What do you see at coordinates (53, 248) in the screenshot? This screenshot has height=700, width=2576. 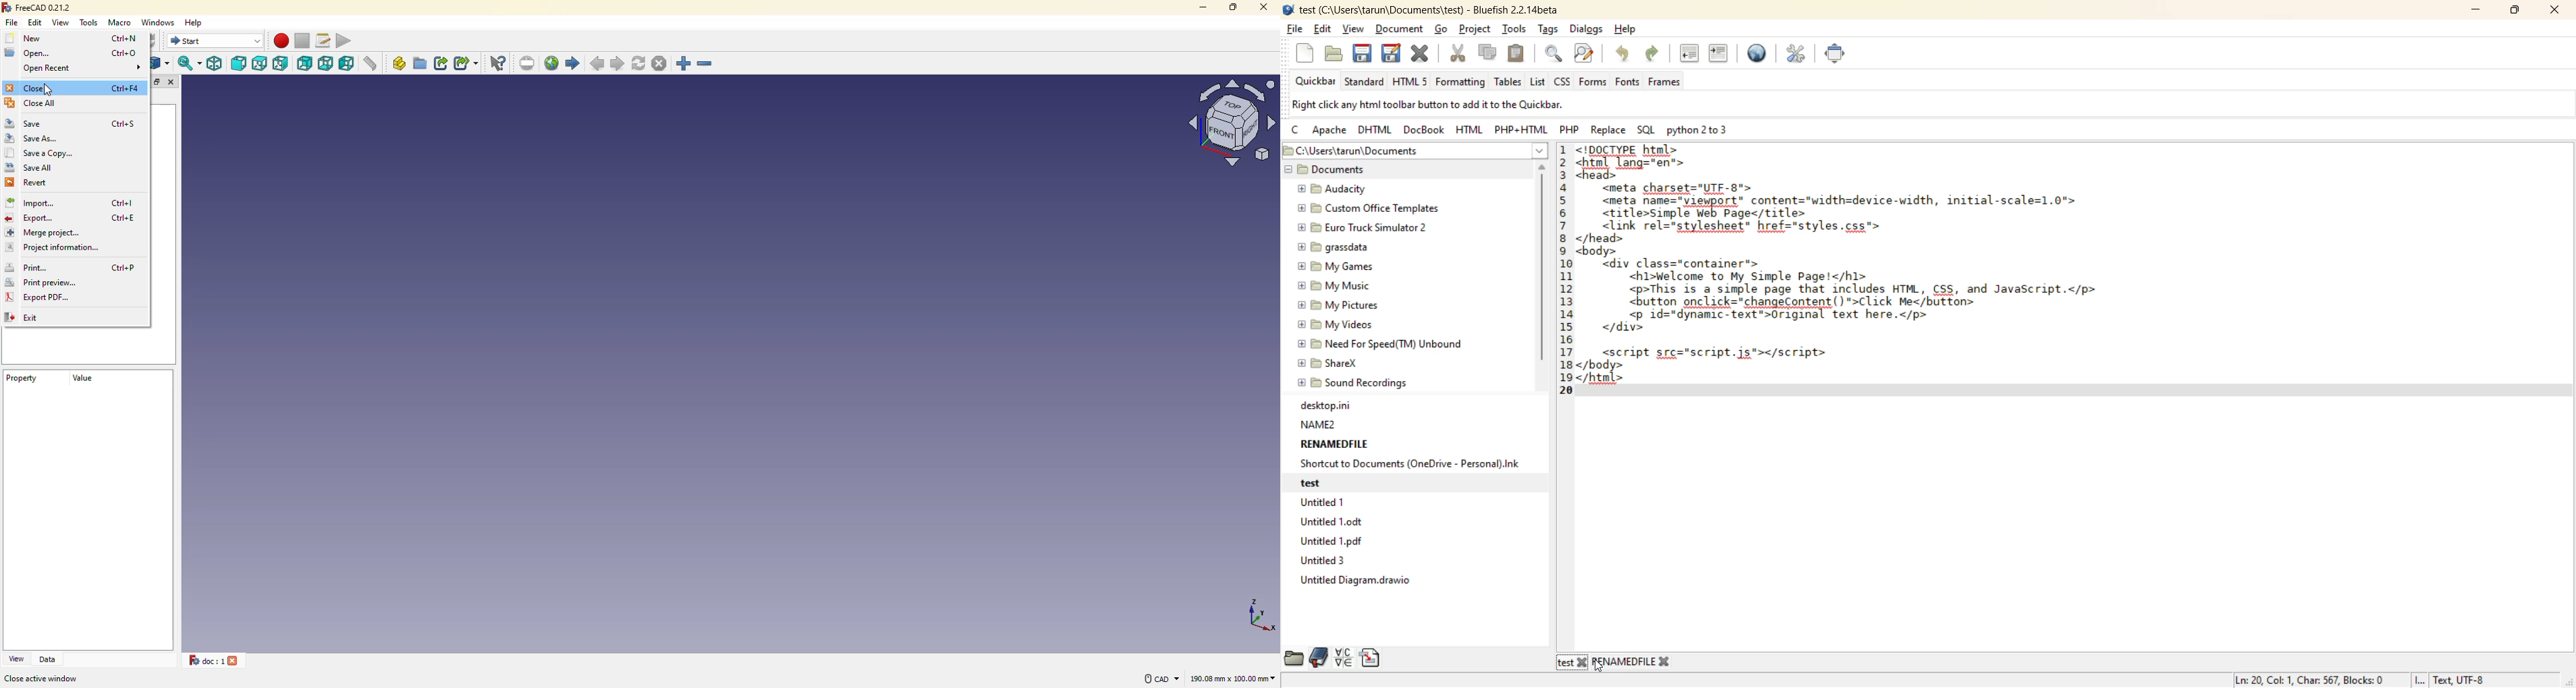 I see `project information` at bounding box center [53, 248].